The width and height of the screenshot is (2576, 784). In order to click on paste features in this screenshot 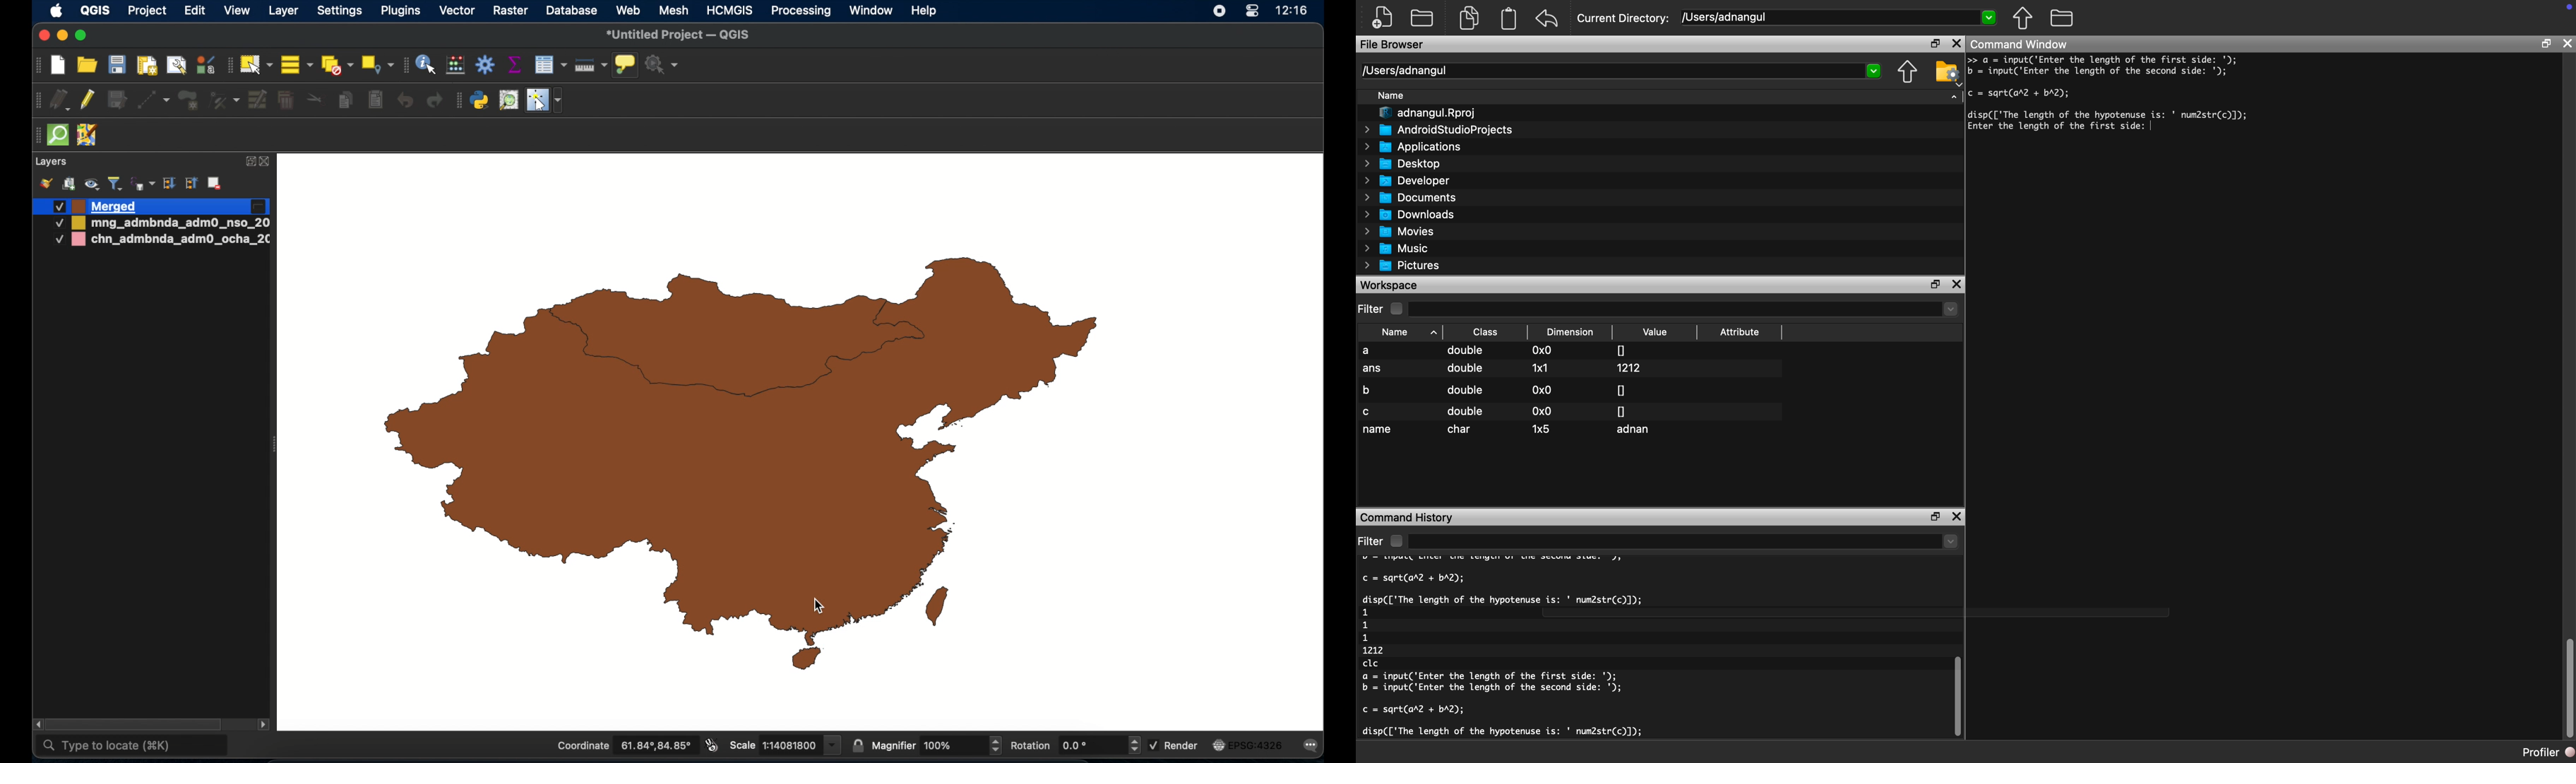, I will do `click(374, 99)`.